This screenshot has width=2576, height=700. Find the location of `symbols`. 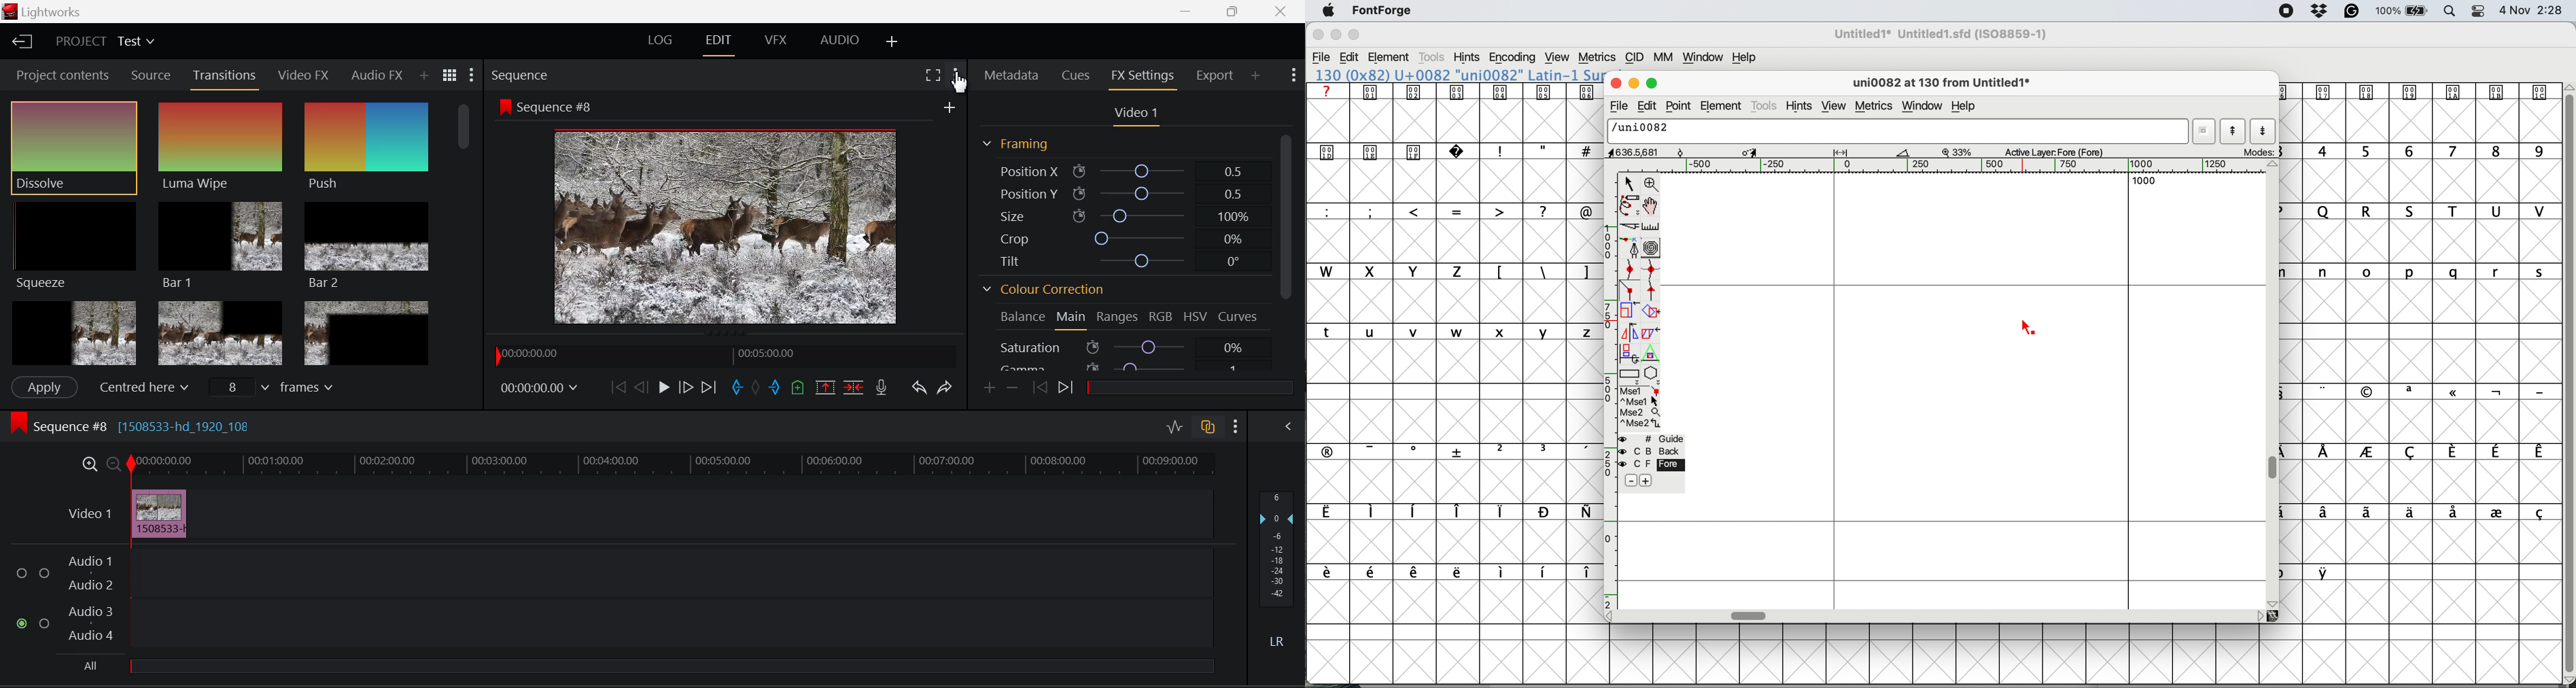

symbols is located at coordinates (1461, 451).